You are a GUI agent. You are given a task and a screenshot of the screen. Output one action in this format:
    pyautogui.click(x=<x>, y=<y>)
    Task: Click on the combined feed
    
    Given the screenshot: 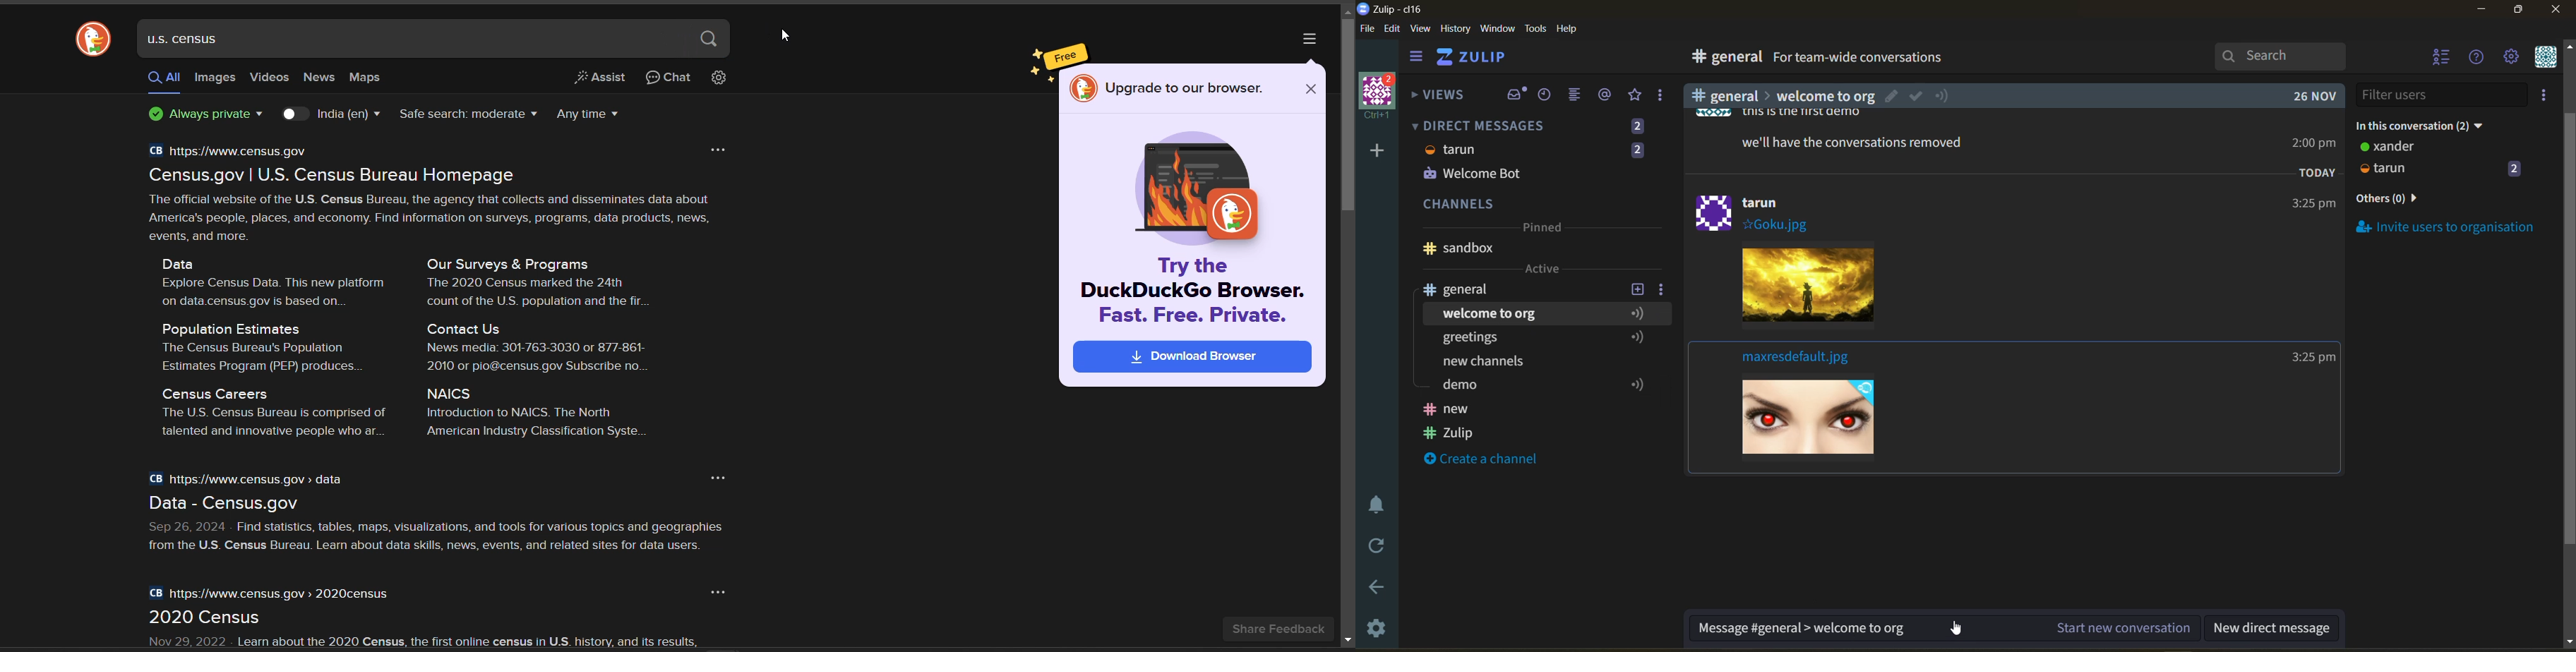 What is the action you would take?
    pyautogui.click(x=1580, y=97)
    